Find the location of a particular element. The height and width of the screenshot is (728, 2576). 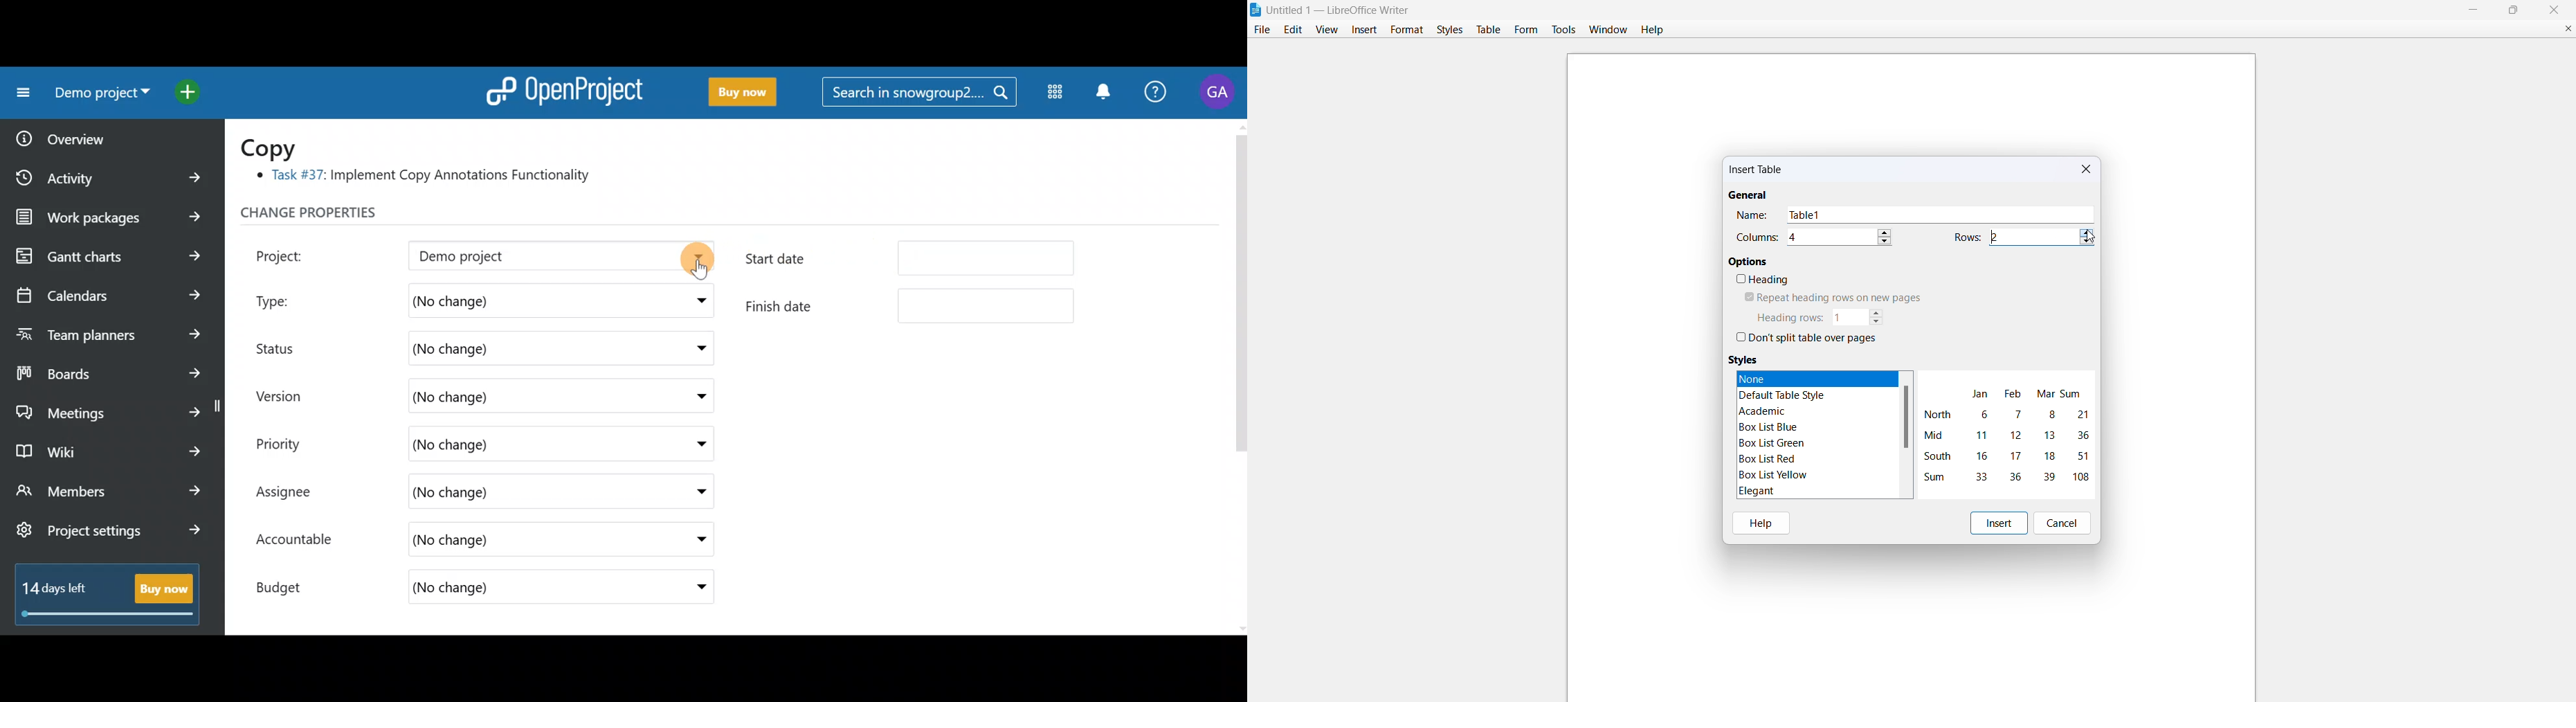

insert is located at coordinates (1365, 29).